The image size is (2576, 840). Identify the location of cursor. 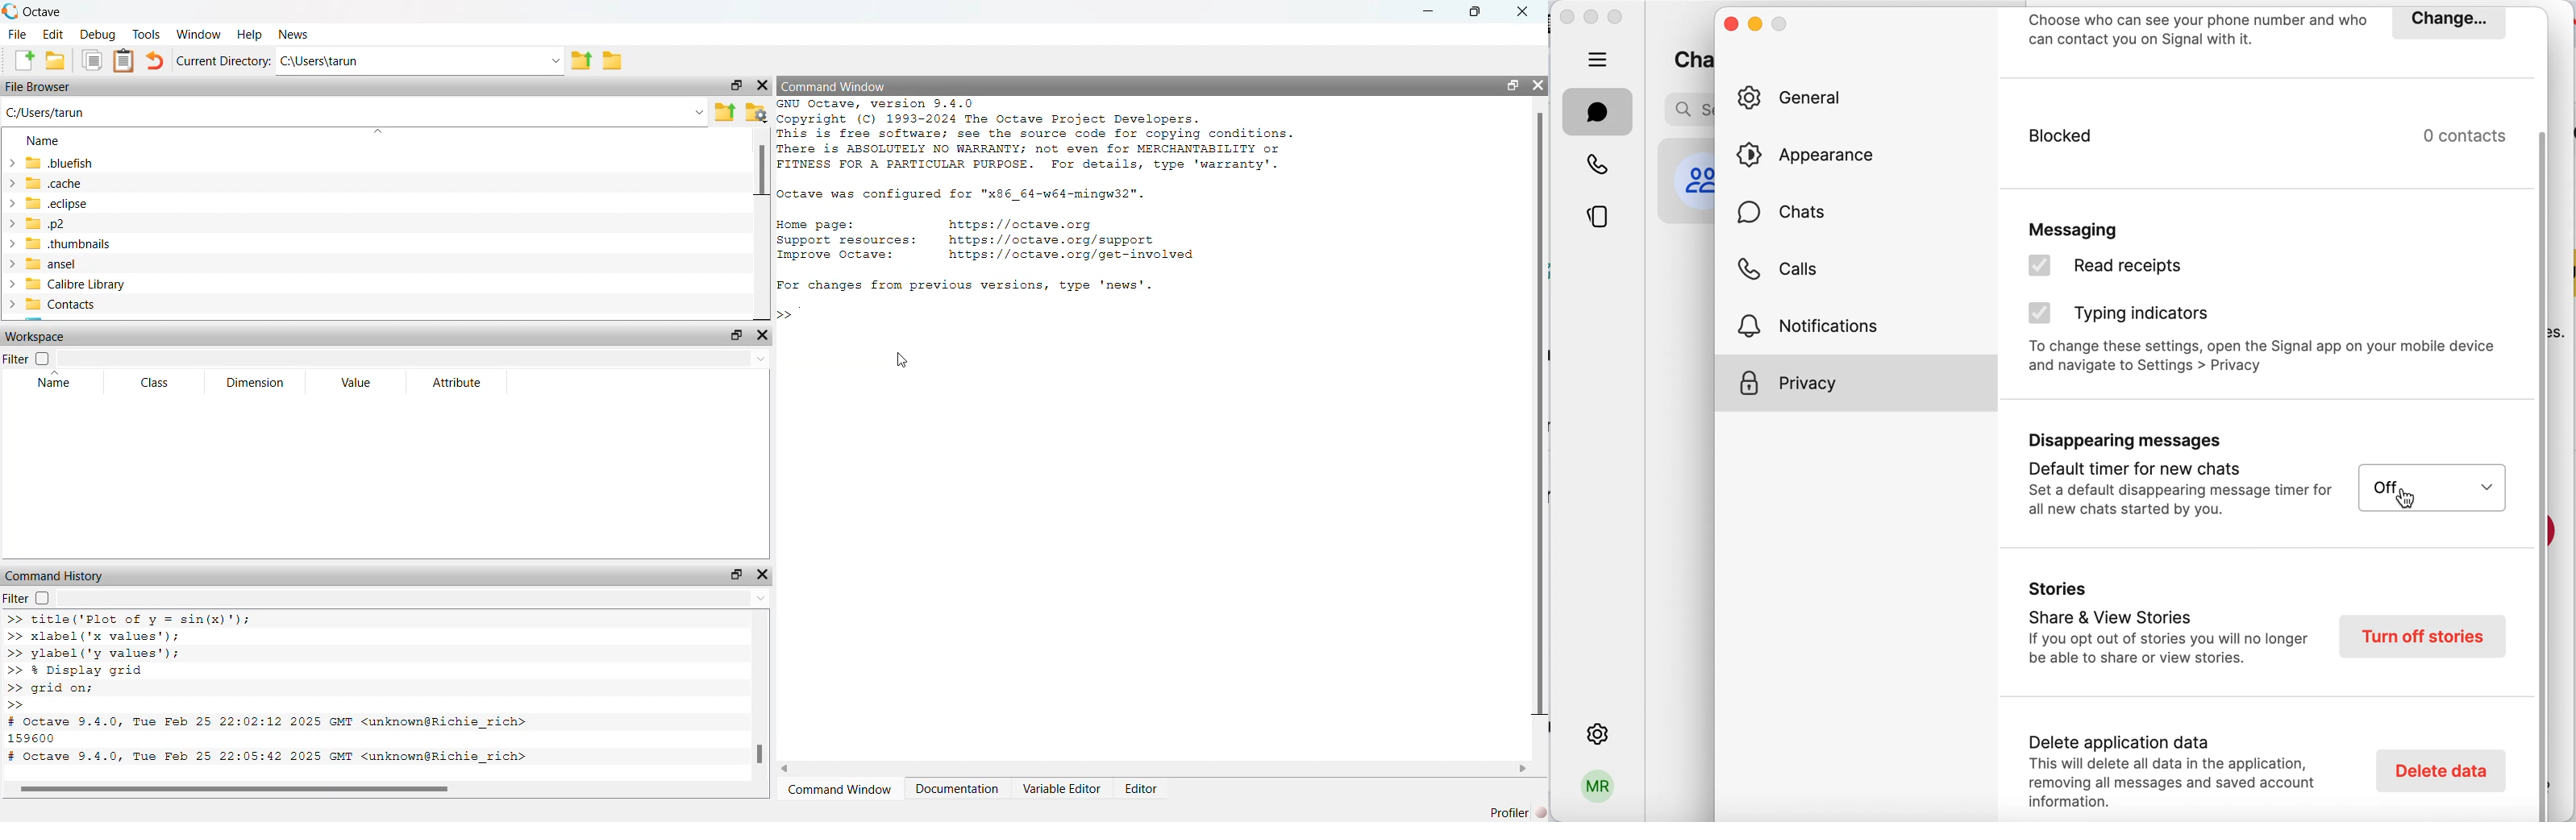
(2401, 503).